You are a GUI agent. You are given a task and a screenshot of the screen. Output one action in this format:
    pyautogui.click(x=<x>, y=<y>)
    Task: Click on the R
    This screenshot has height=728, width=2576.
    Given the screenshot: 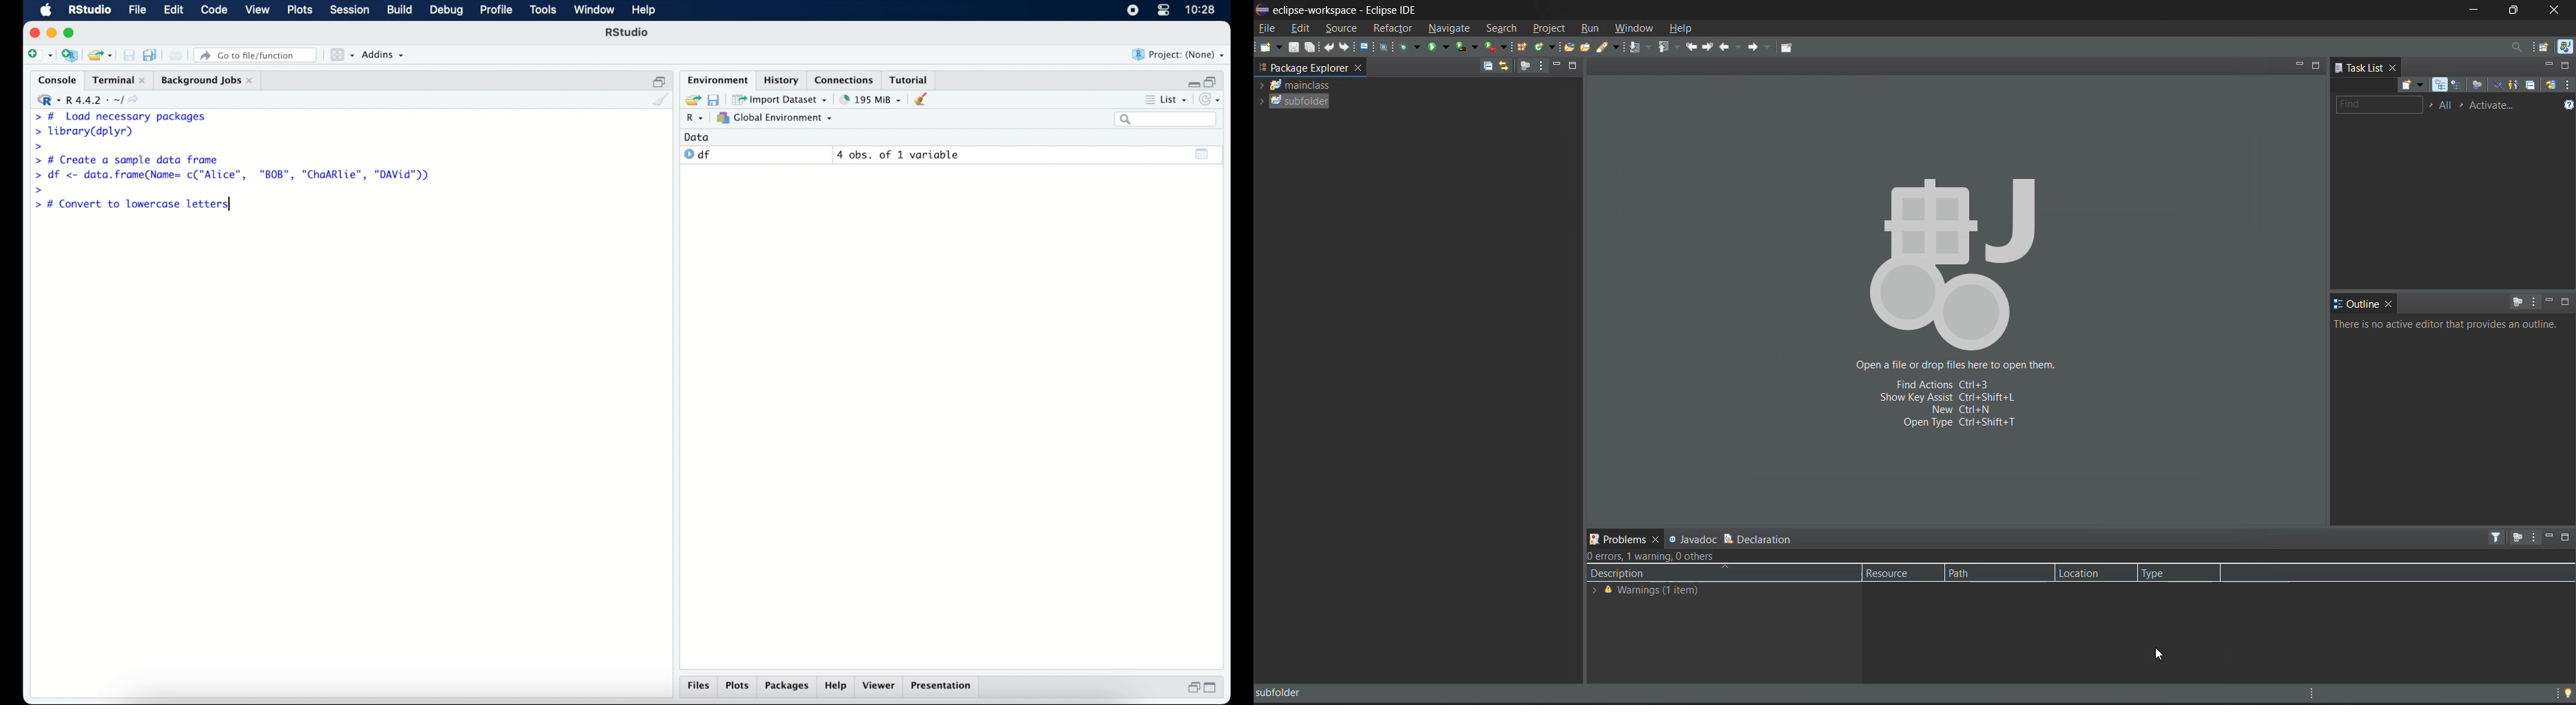 What is the action you would take?
    pyautogui.click(x=693, y=119)
    